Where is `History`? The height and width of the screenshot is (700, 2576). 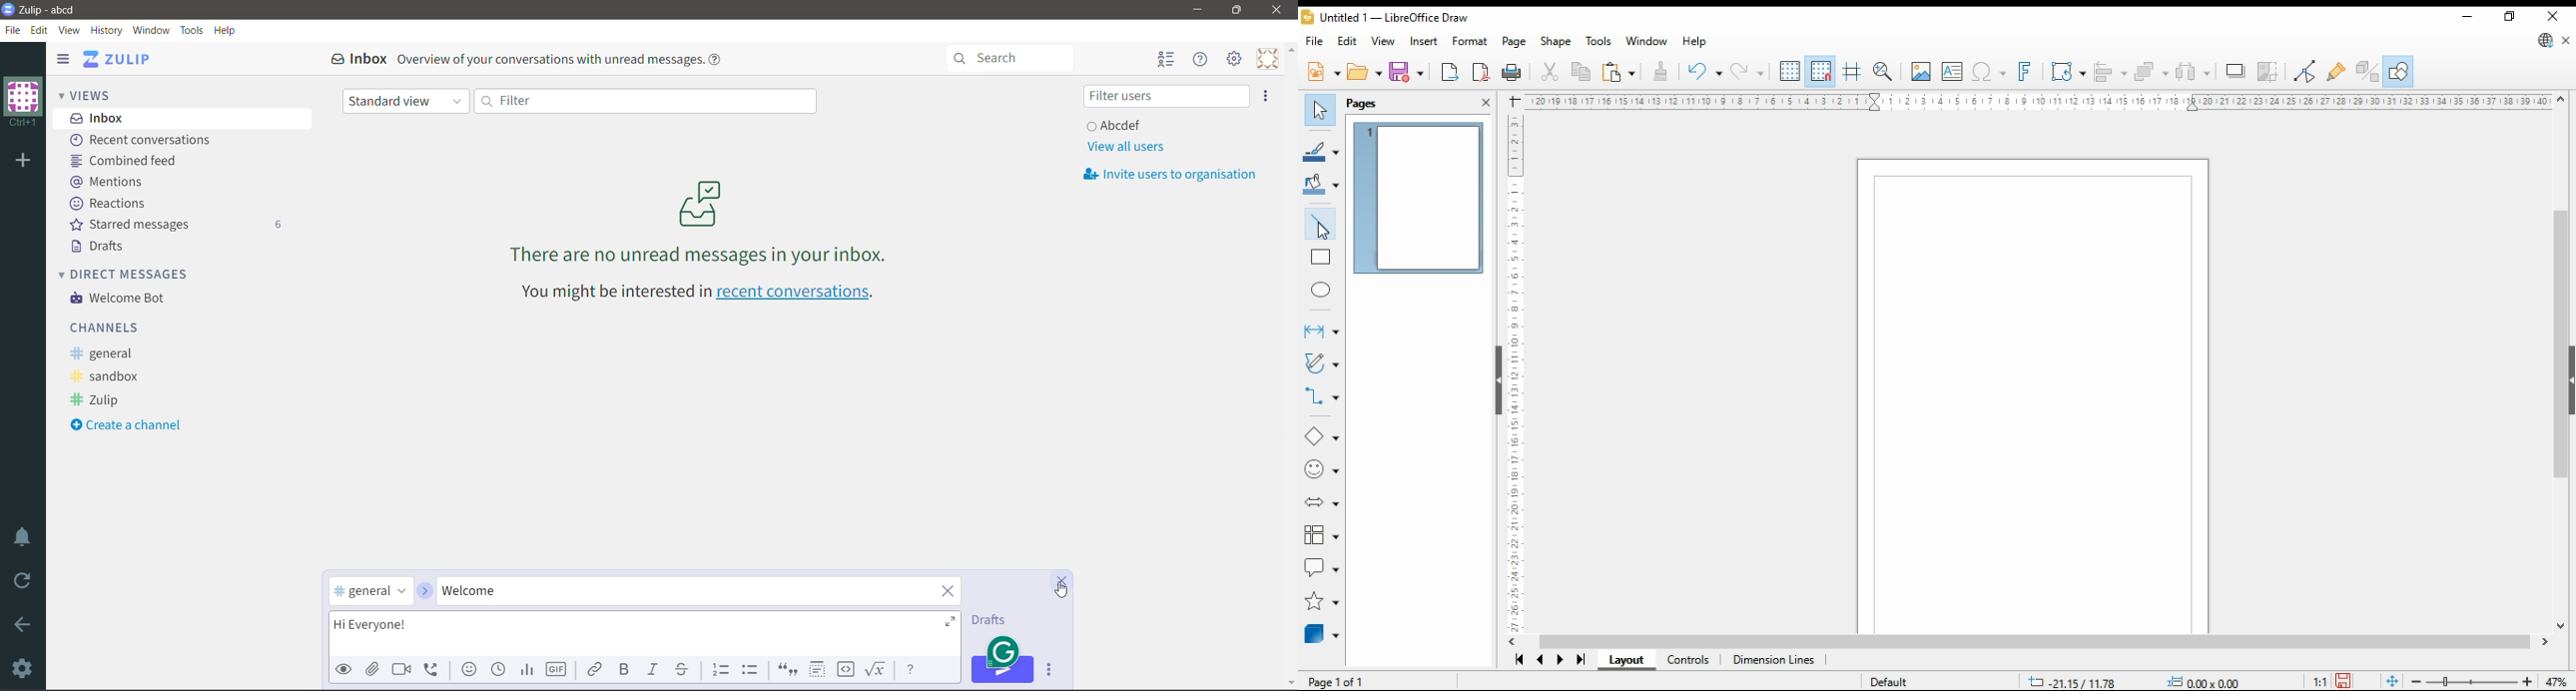
History is located at coordinates (107, 31).